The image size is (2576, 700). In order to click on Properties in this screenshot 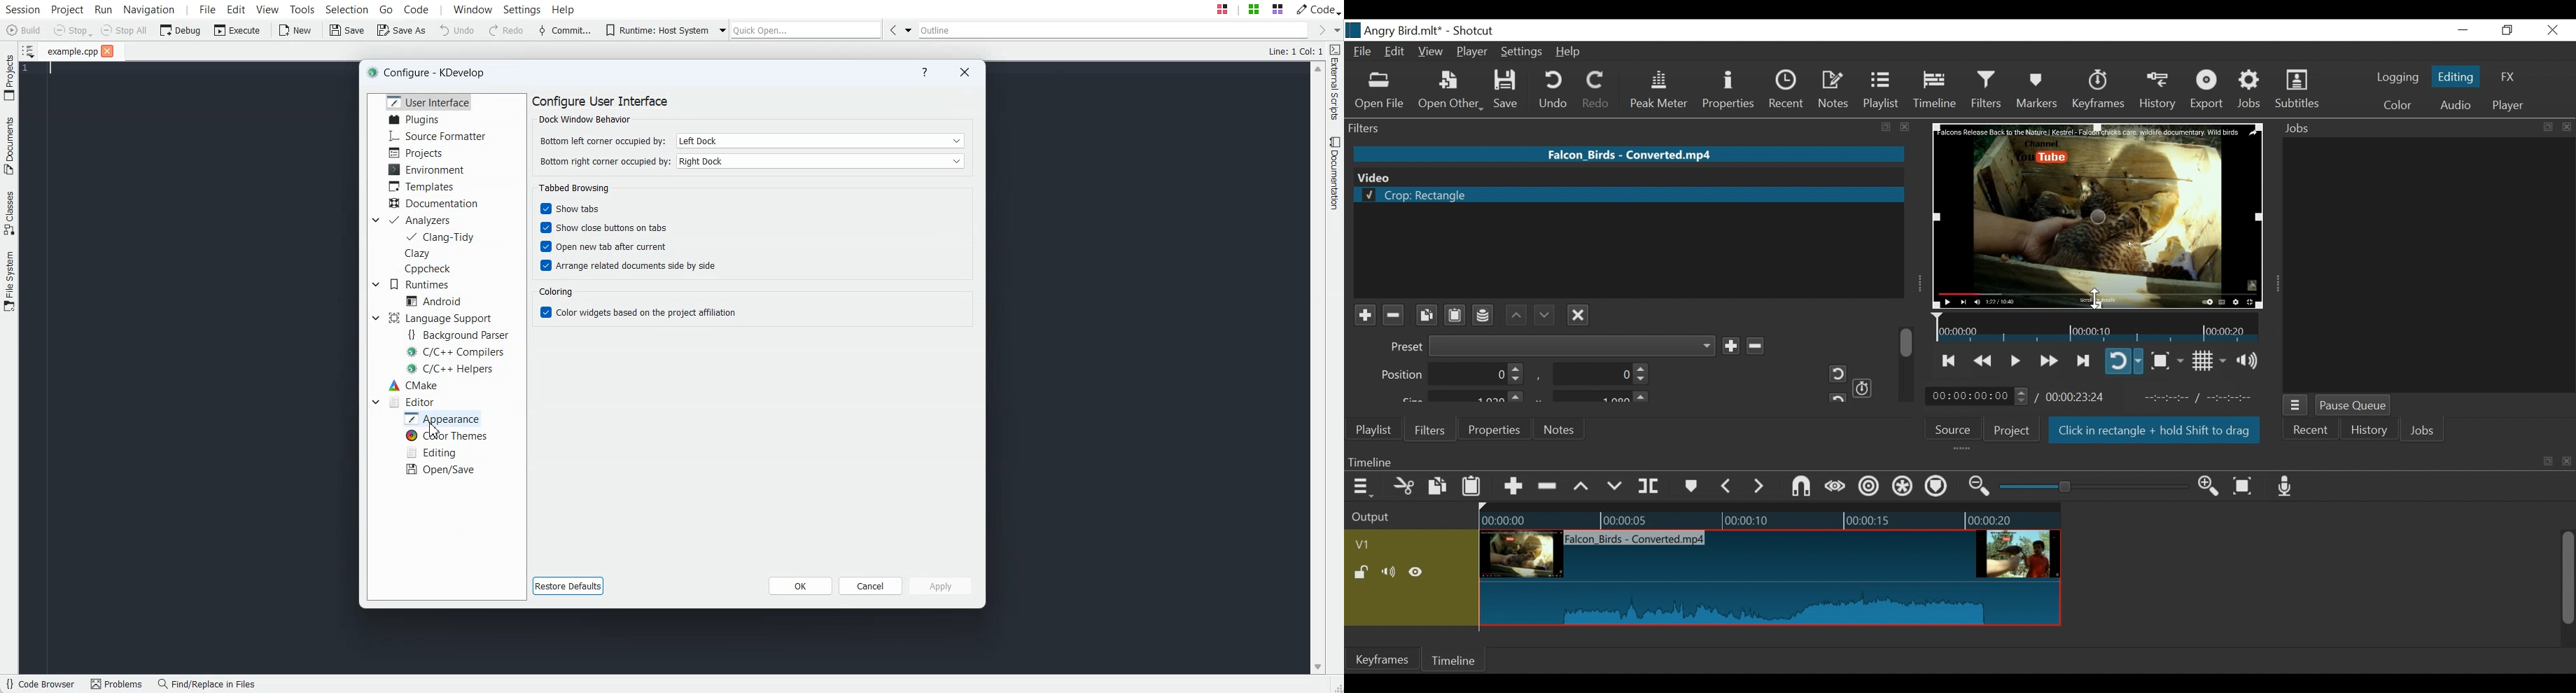, I will do `click(1730, 91)`.